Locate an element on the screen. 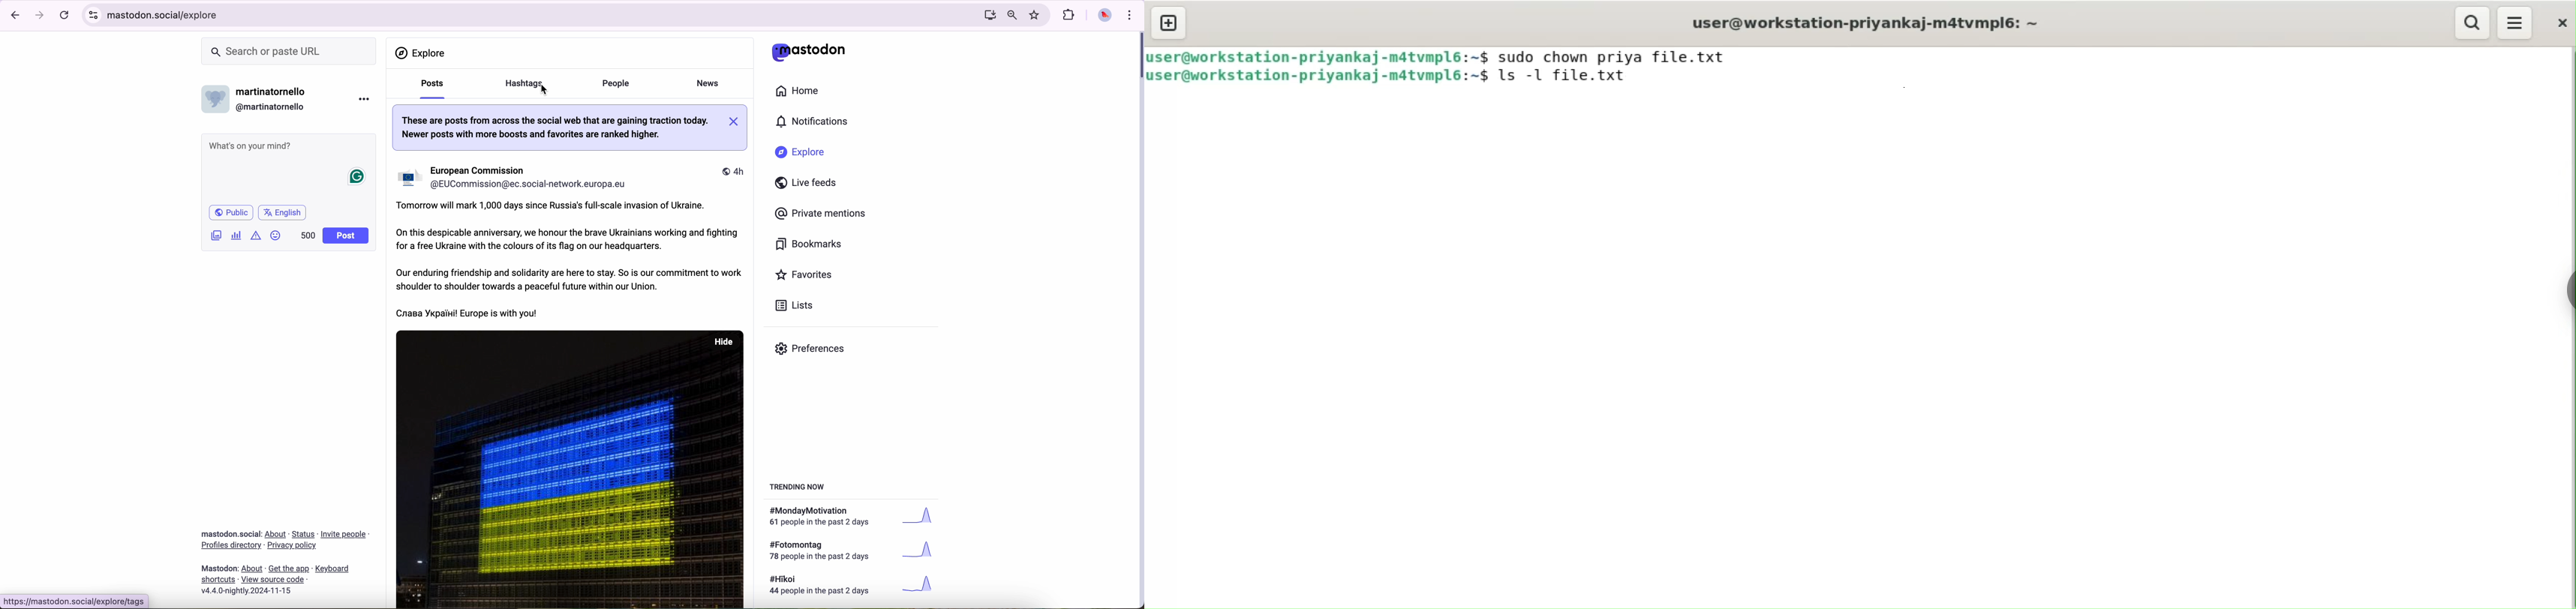 The height and width of the screenshot is (616, 2576). link is located at coordinates (272, 579).